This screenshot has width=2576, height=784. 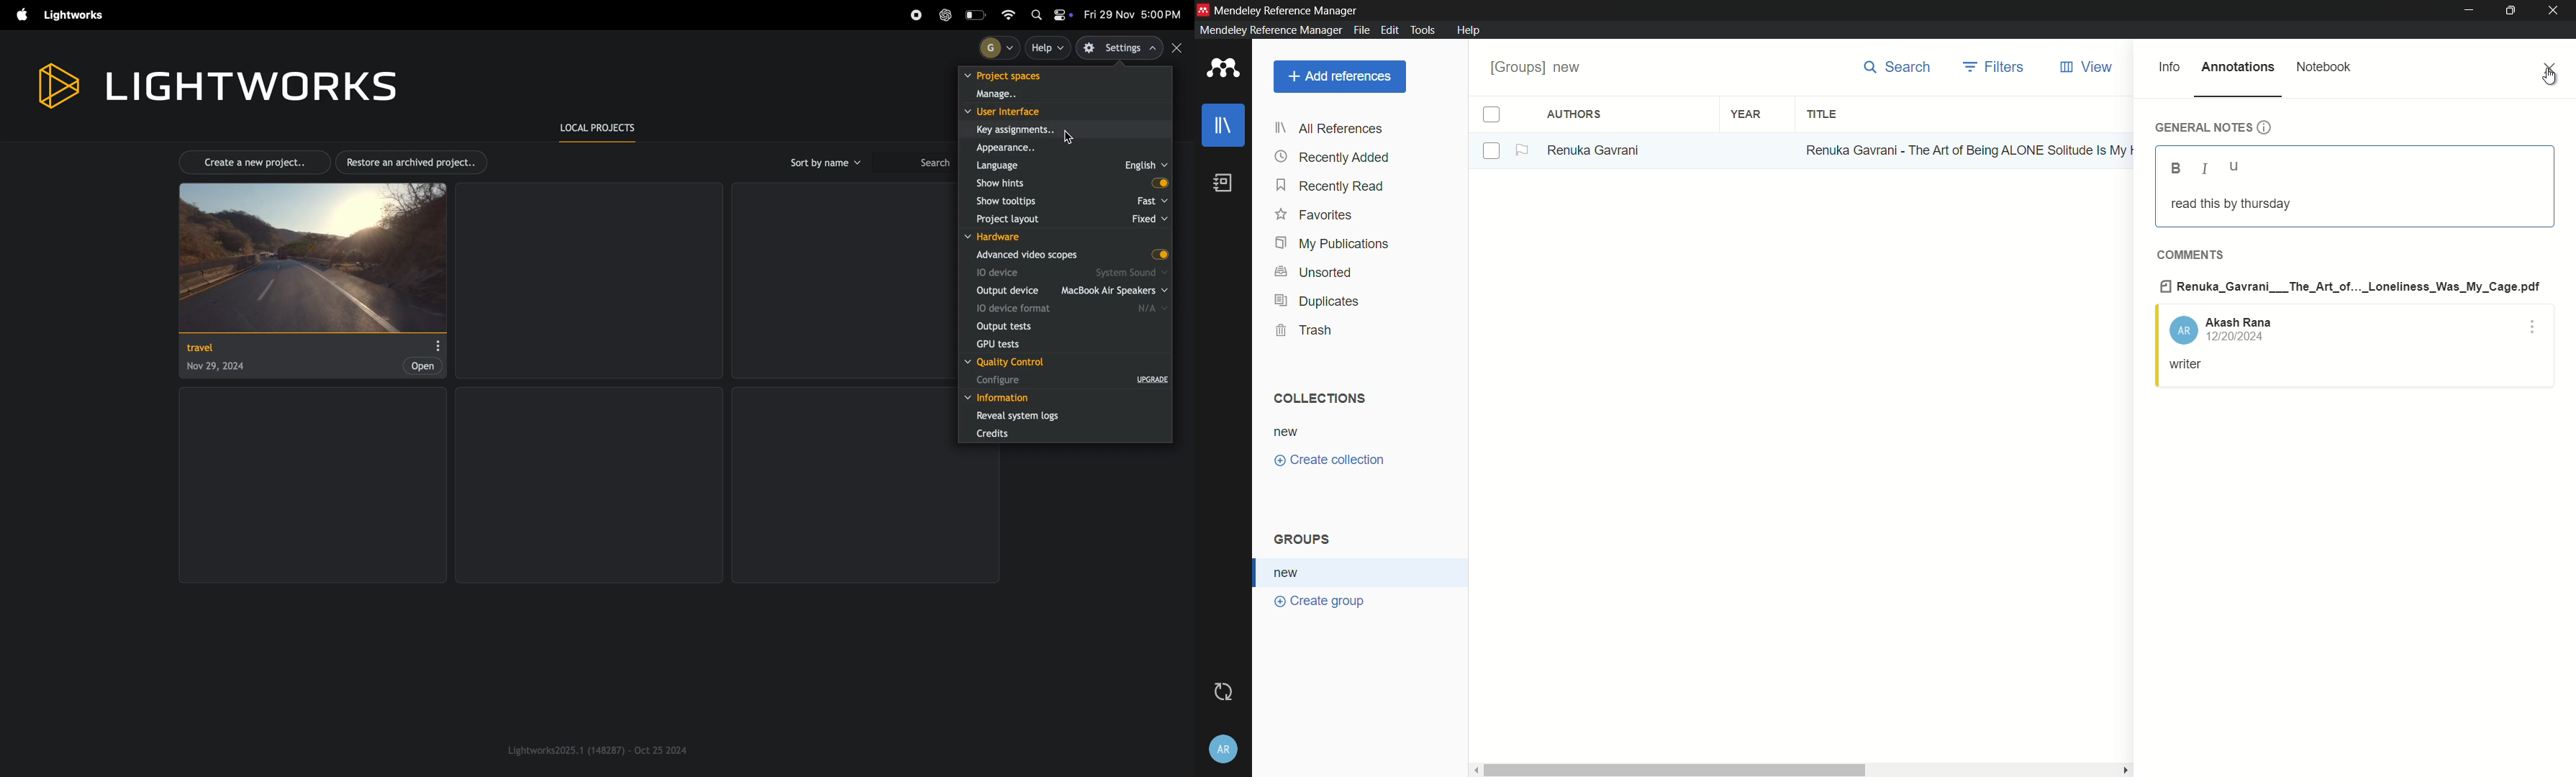 What do you see at coordinates (946, 15) in the screenshot?
I see `chatgpt` at bounding box center [946, 15].